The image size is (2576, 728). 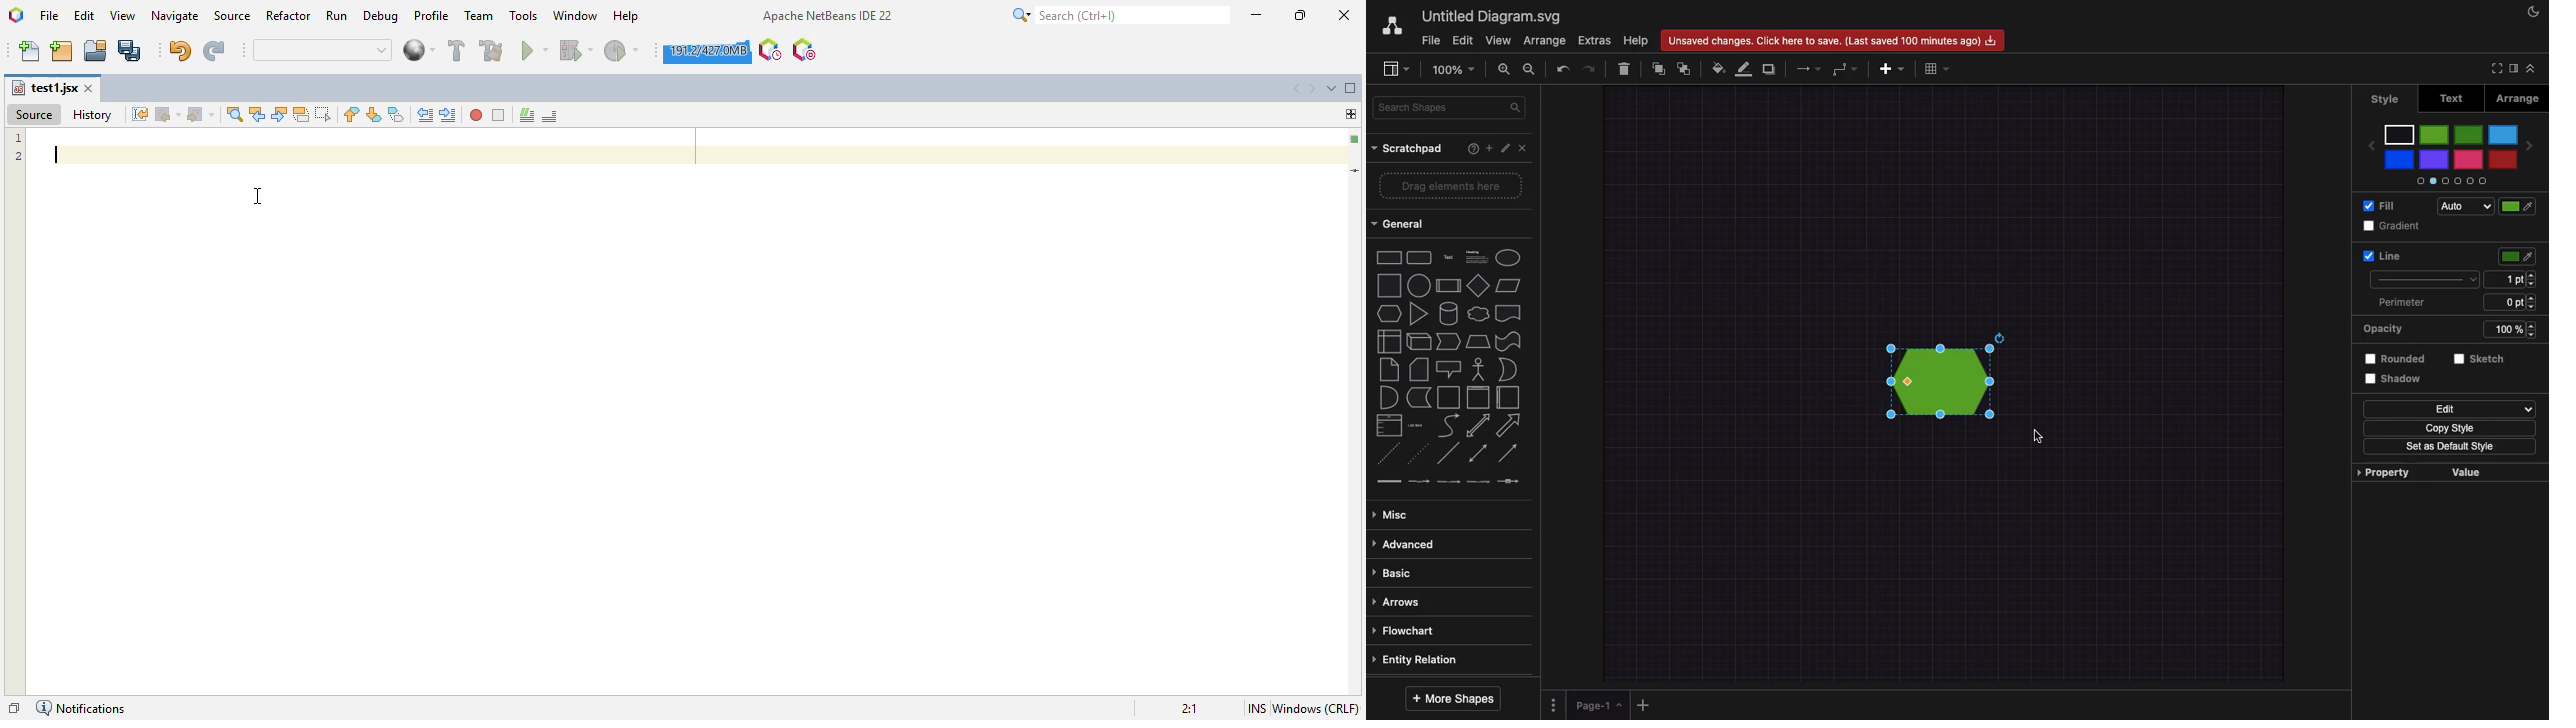 I want to click on history, so click(x=92, y=115).